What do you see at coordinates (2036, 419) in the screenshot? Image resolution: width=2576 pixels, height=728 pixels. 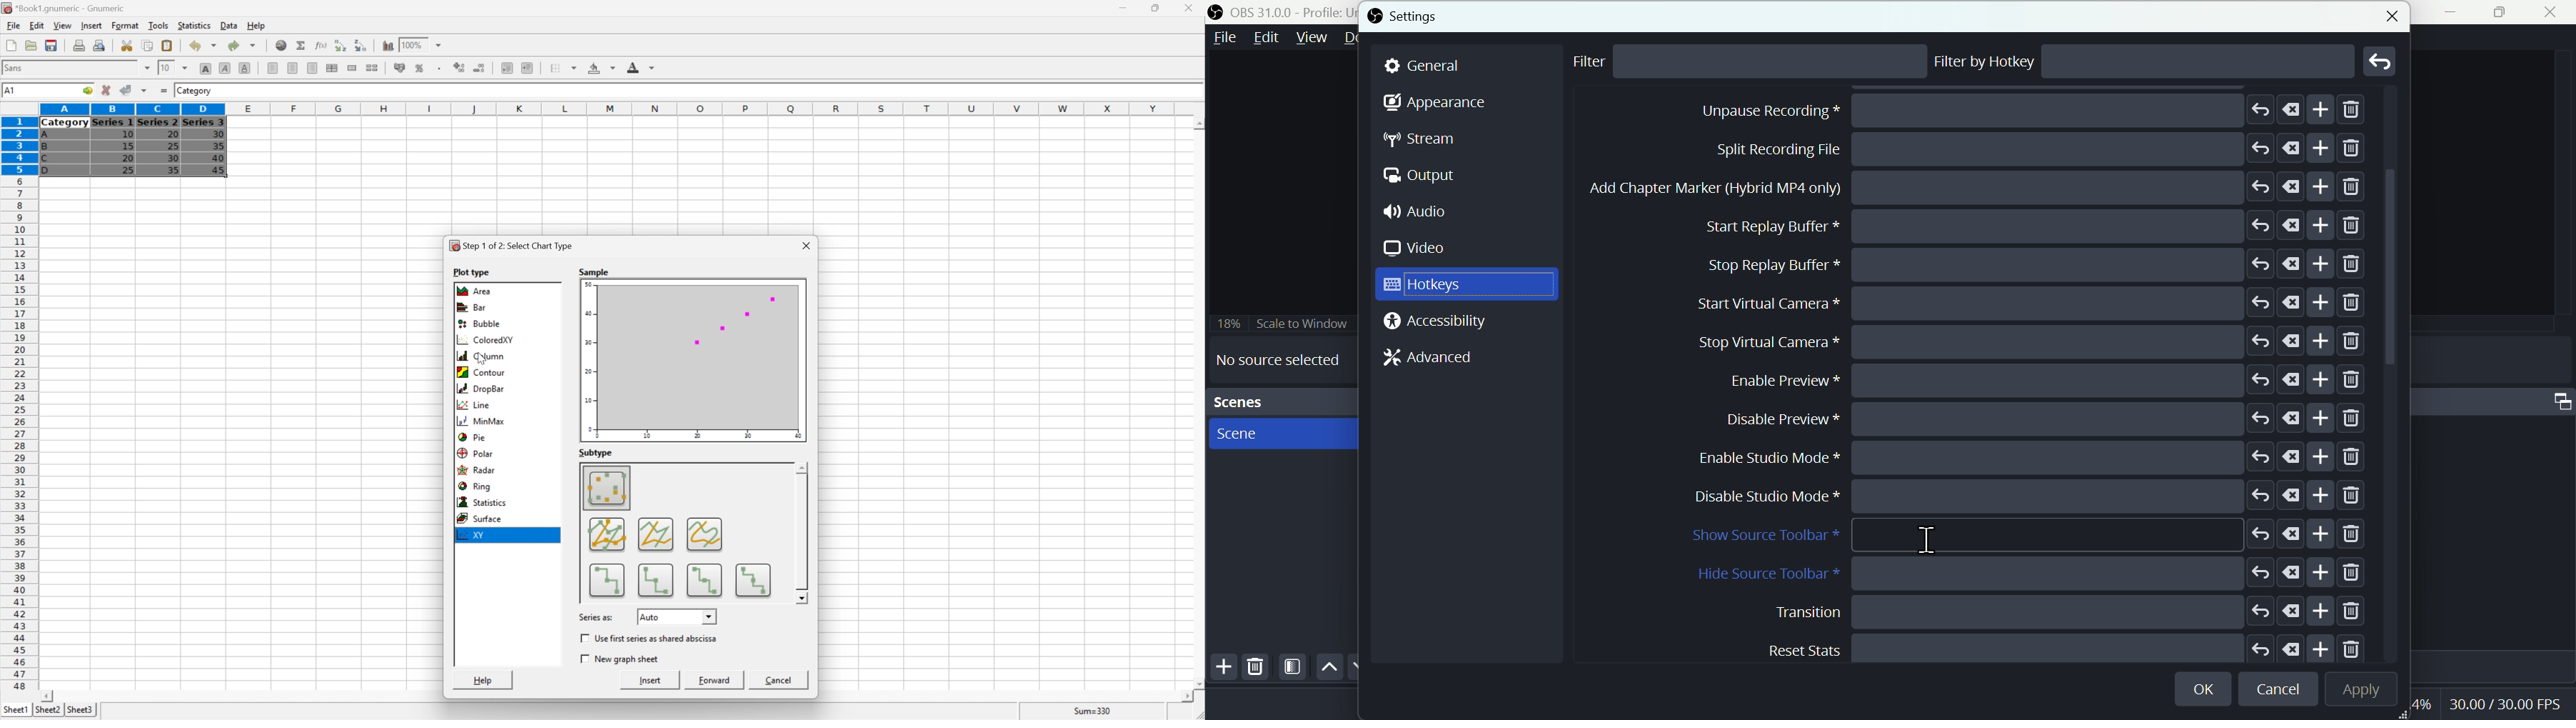 I see `Stop Replay Buffer` at bounding box center [2036, 419].